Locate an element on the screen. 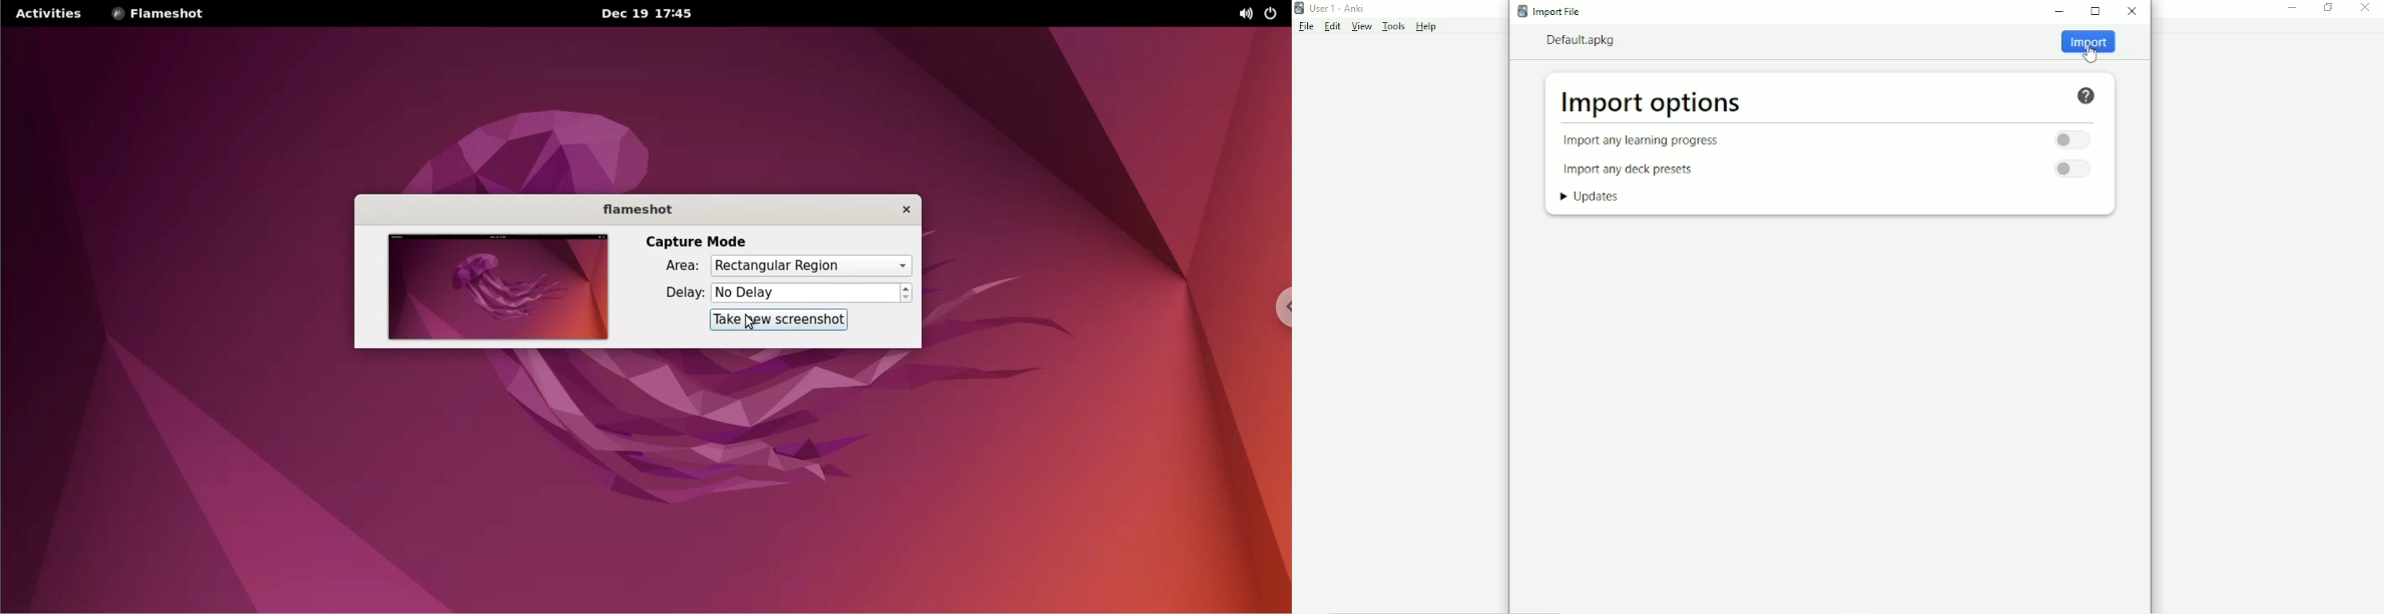  Import is located at coordinates (2088, 46).